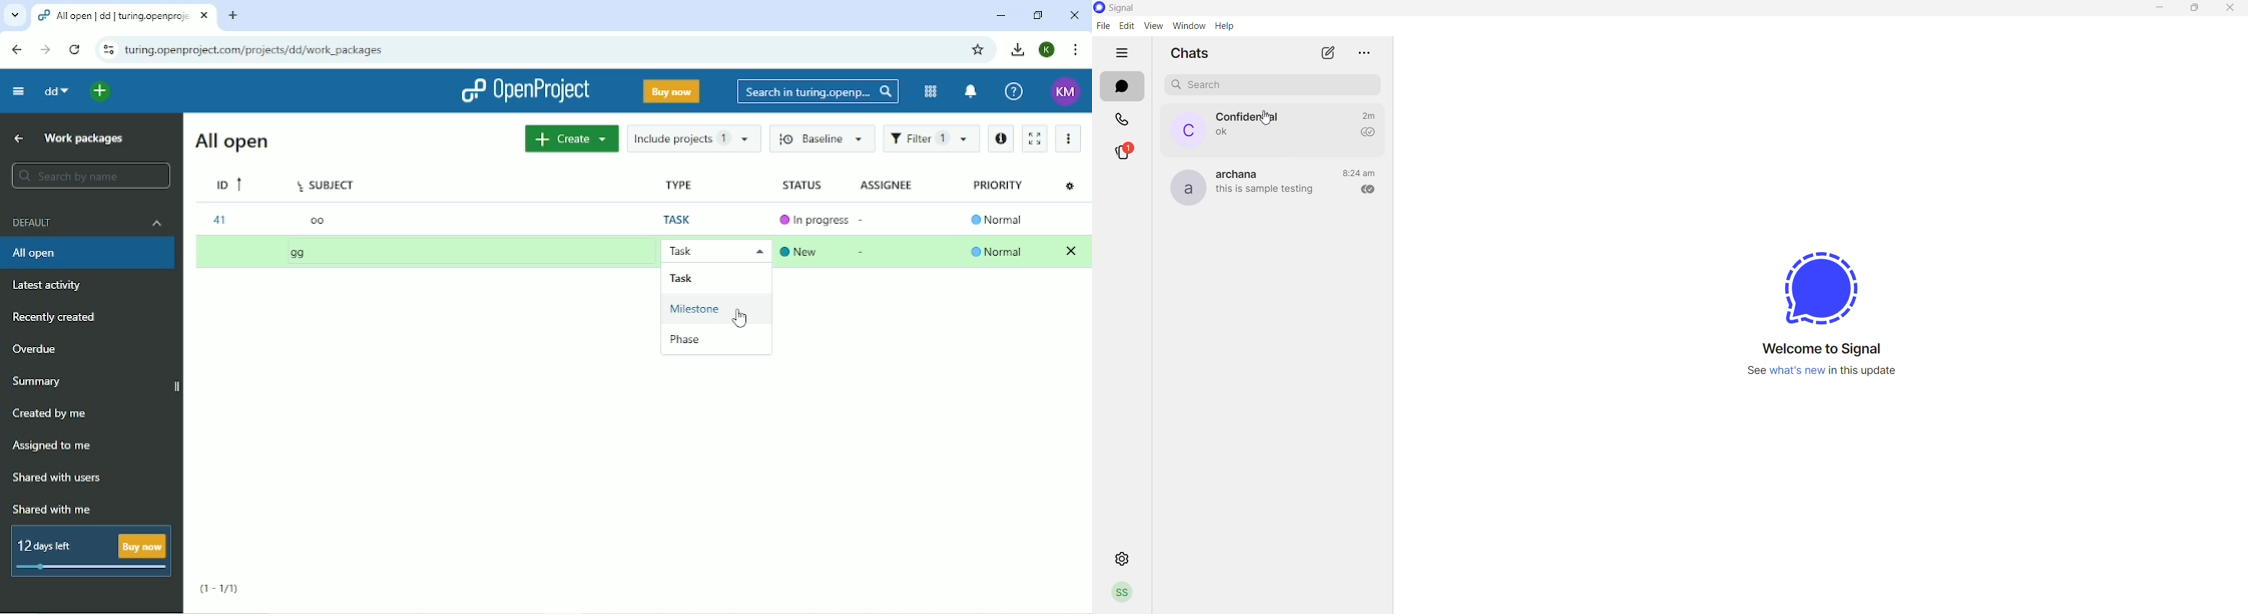 The height and width of the screenshot is (616, 2268). I want to click on KM, so click(1064, 91).